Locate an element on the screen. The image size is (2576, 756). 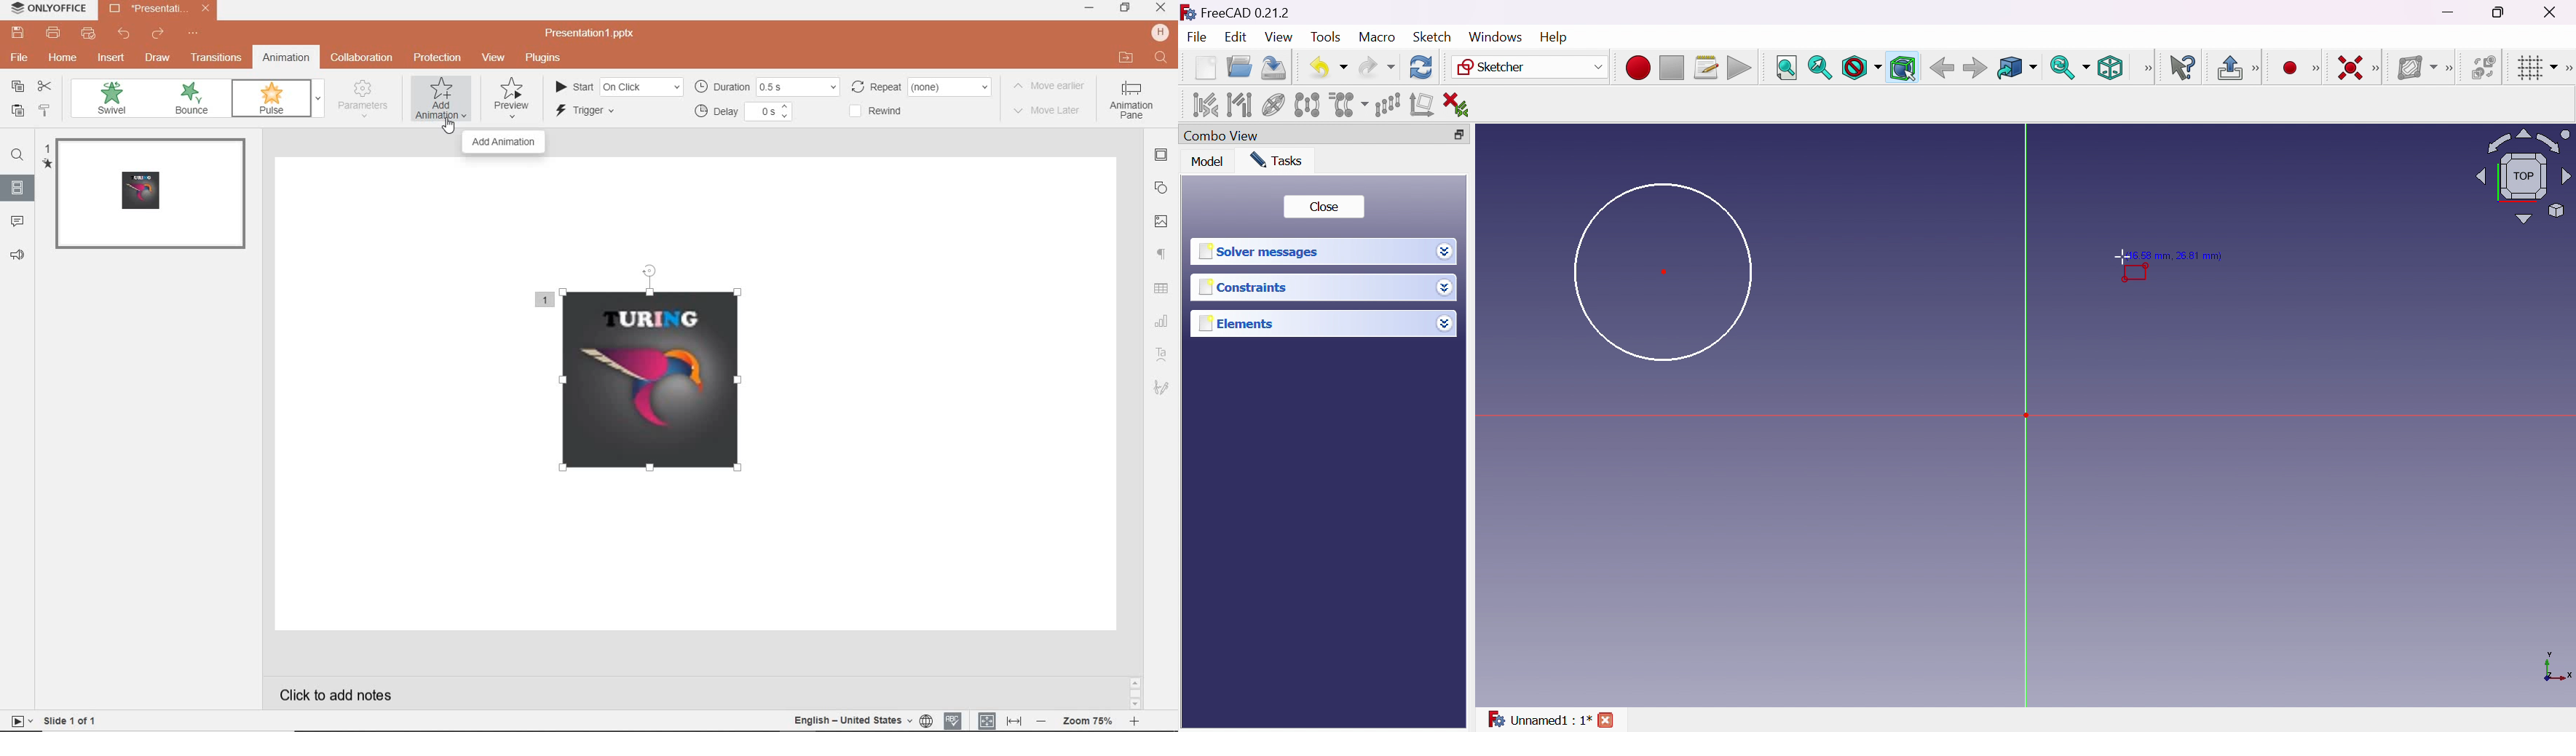
Viewing angle is located at coordinates (2521, 178).